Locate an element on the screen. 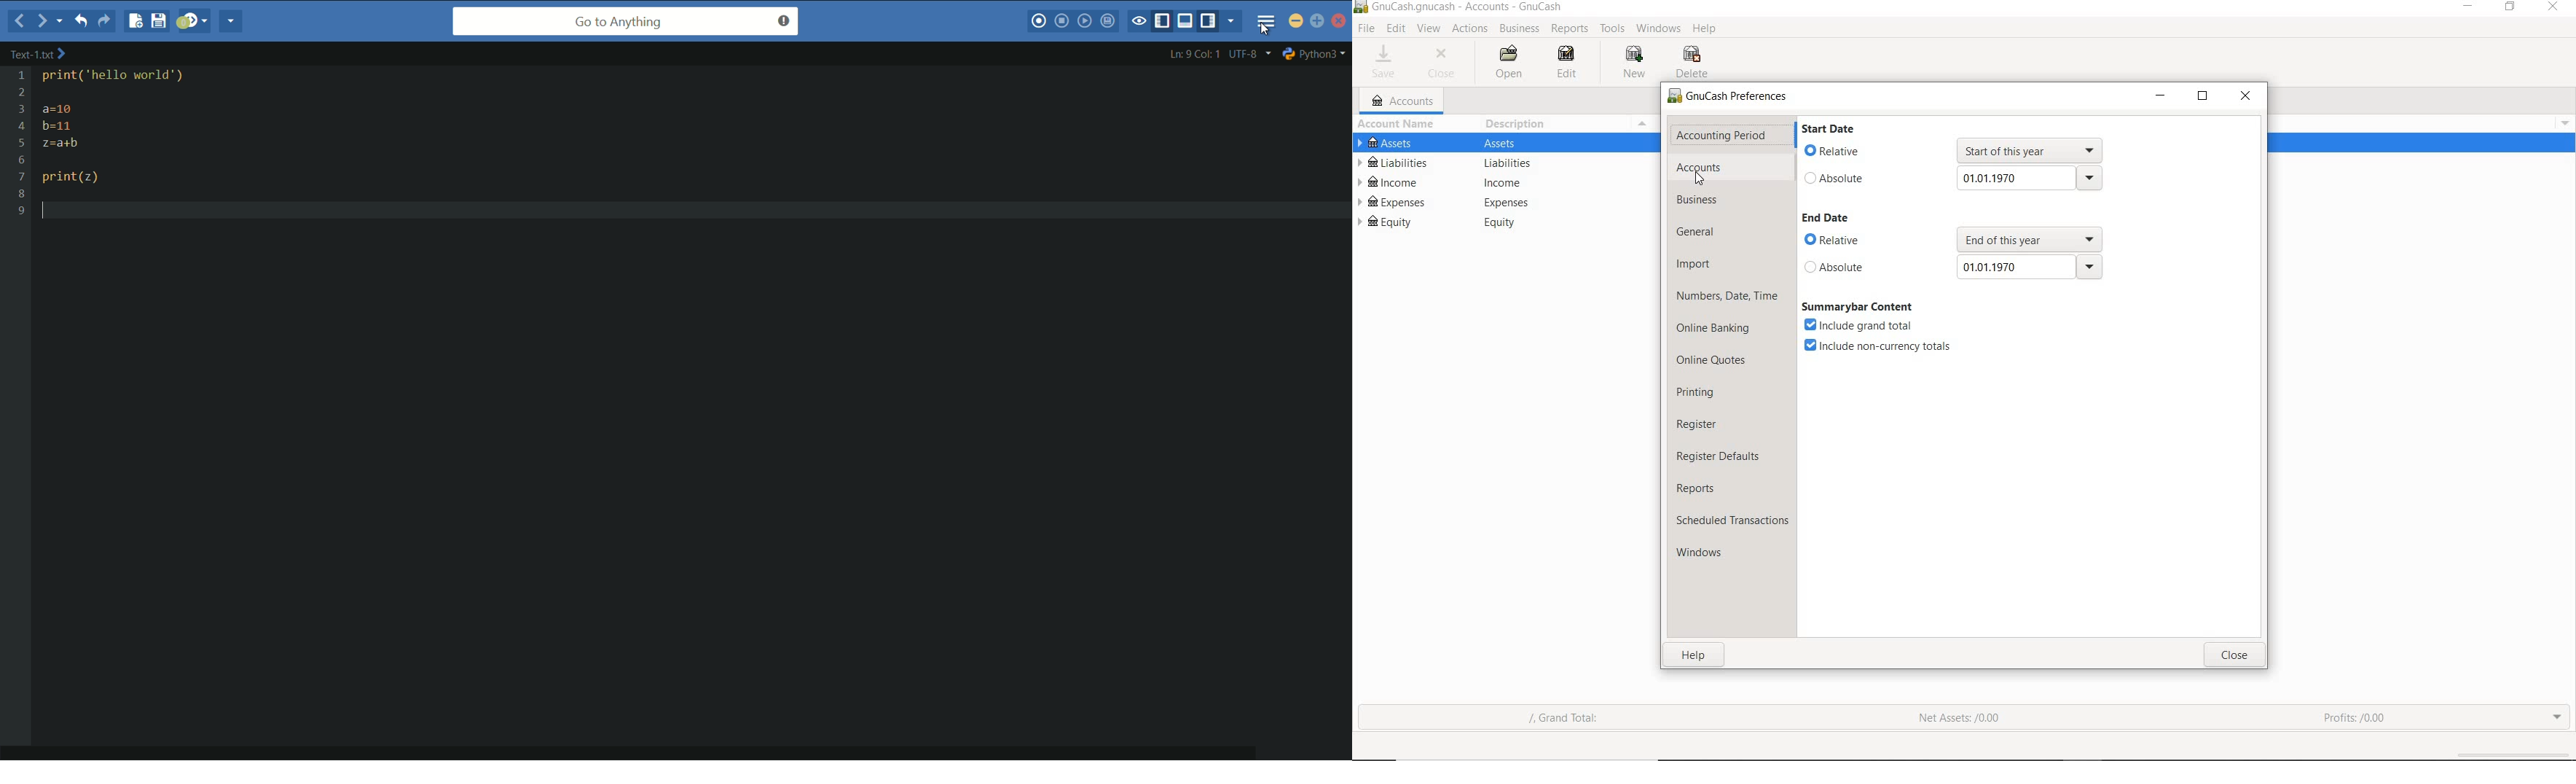 Image resolution: width=2576 pixels, height=784 pixels. include non-currency tools is located at coordinates (1879, 348).